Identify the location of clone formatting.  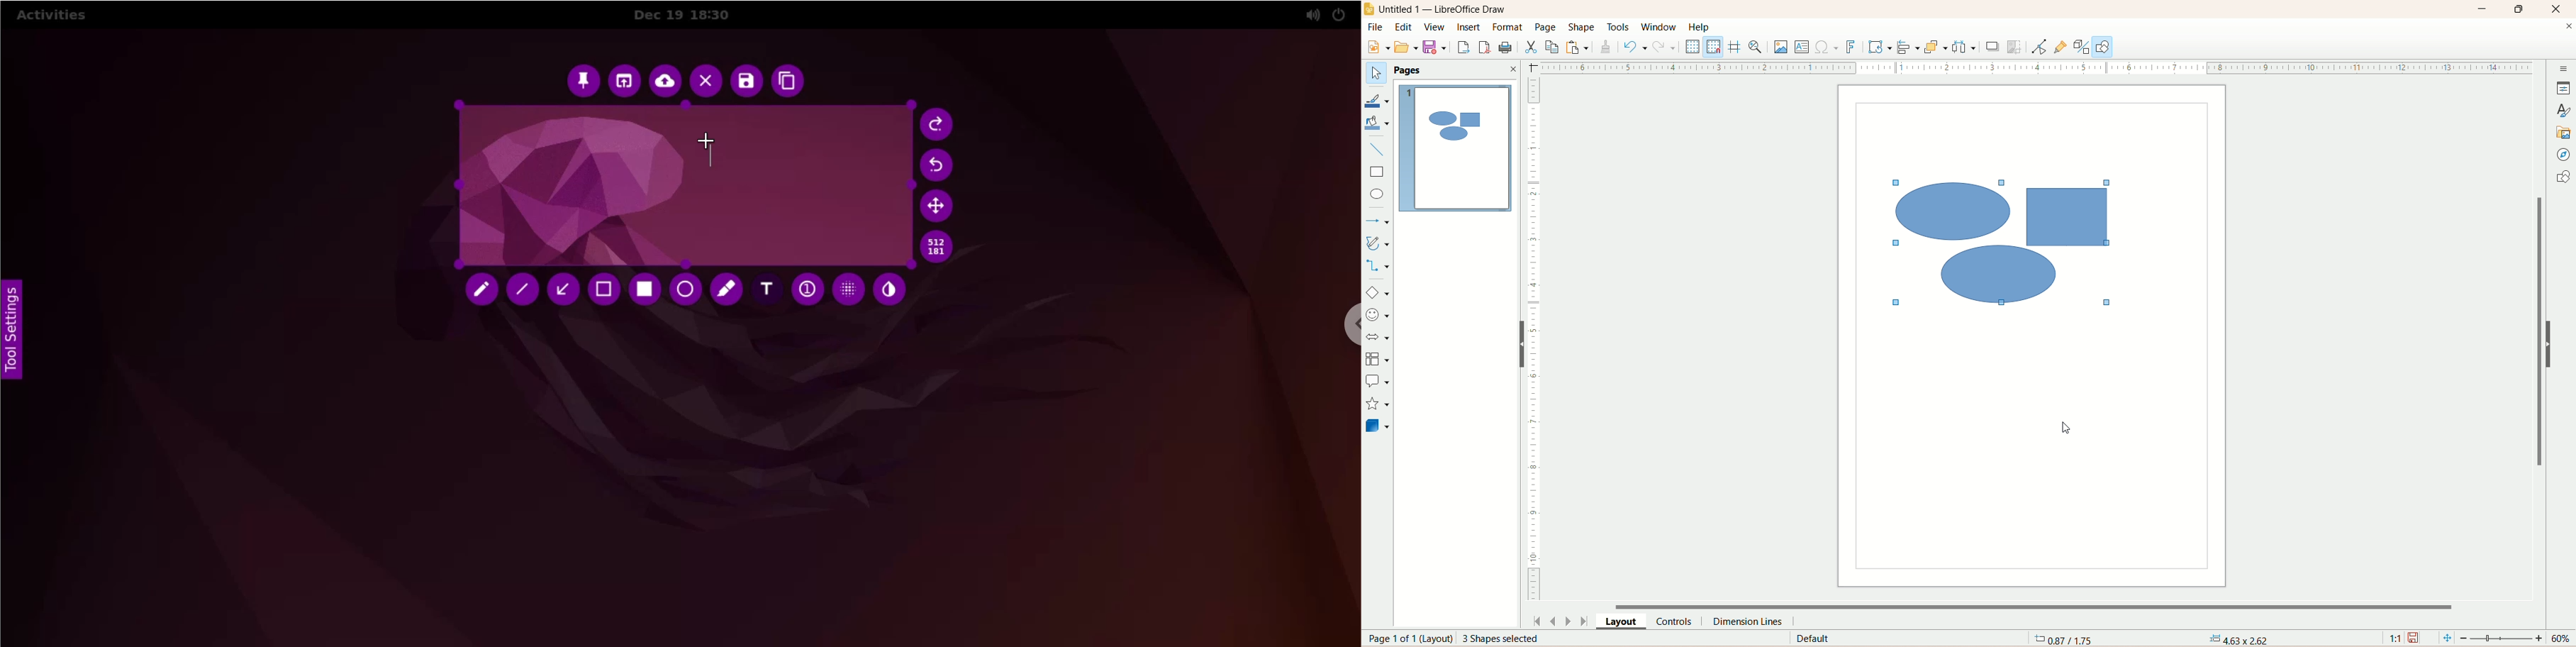
(1607, 47).